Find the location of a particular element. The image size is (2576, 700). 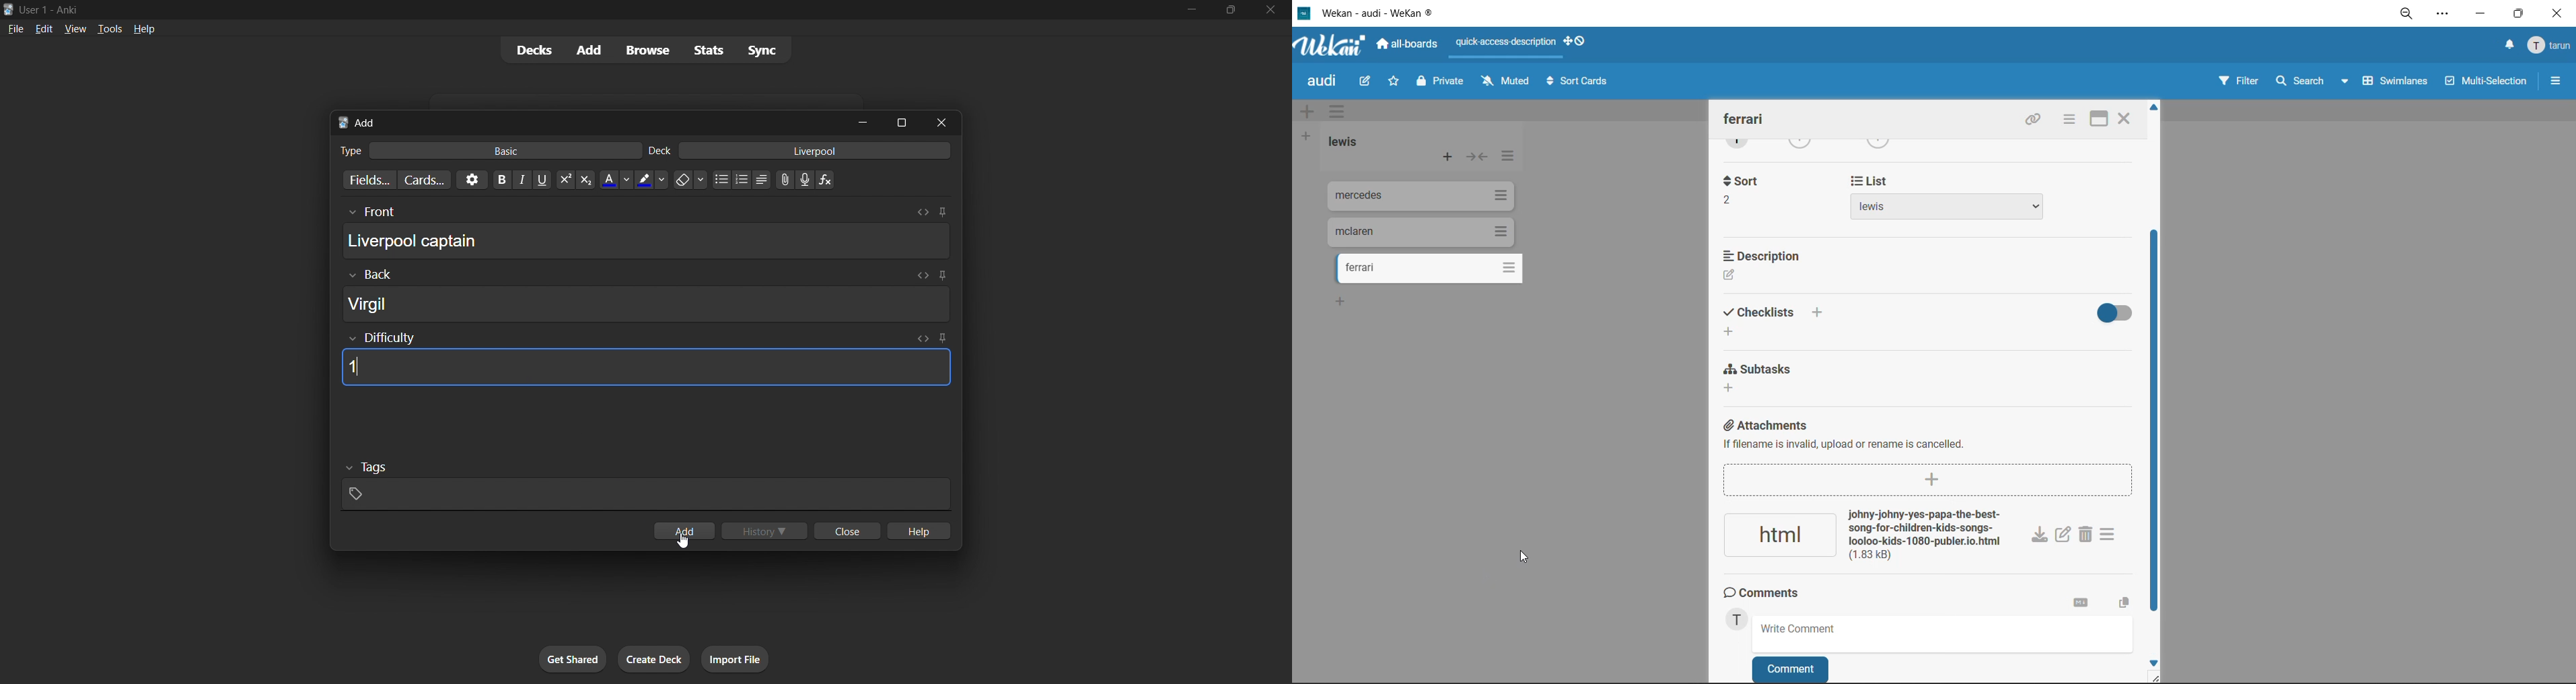

close is located at coordinates (847, 531).